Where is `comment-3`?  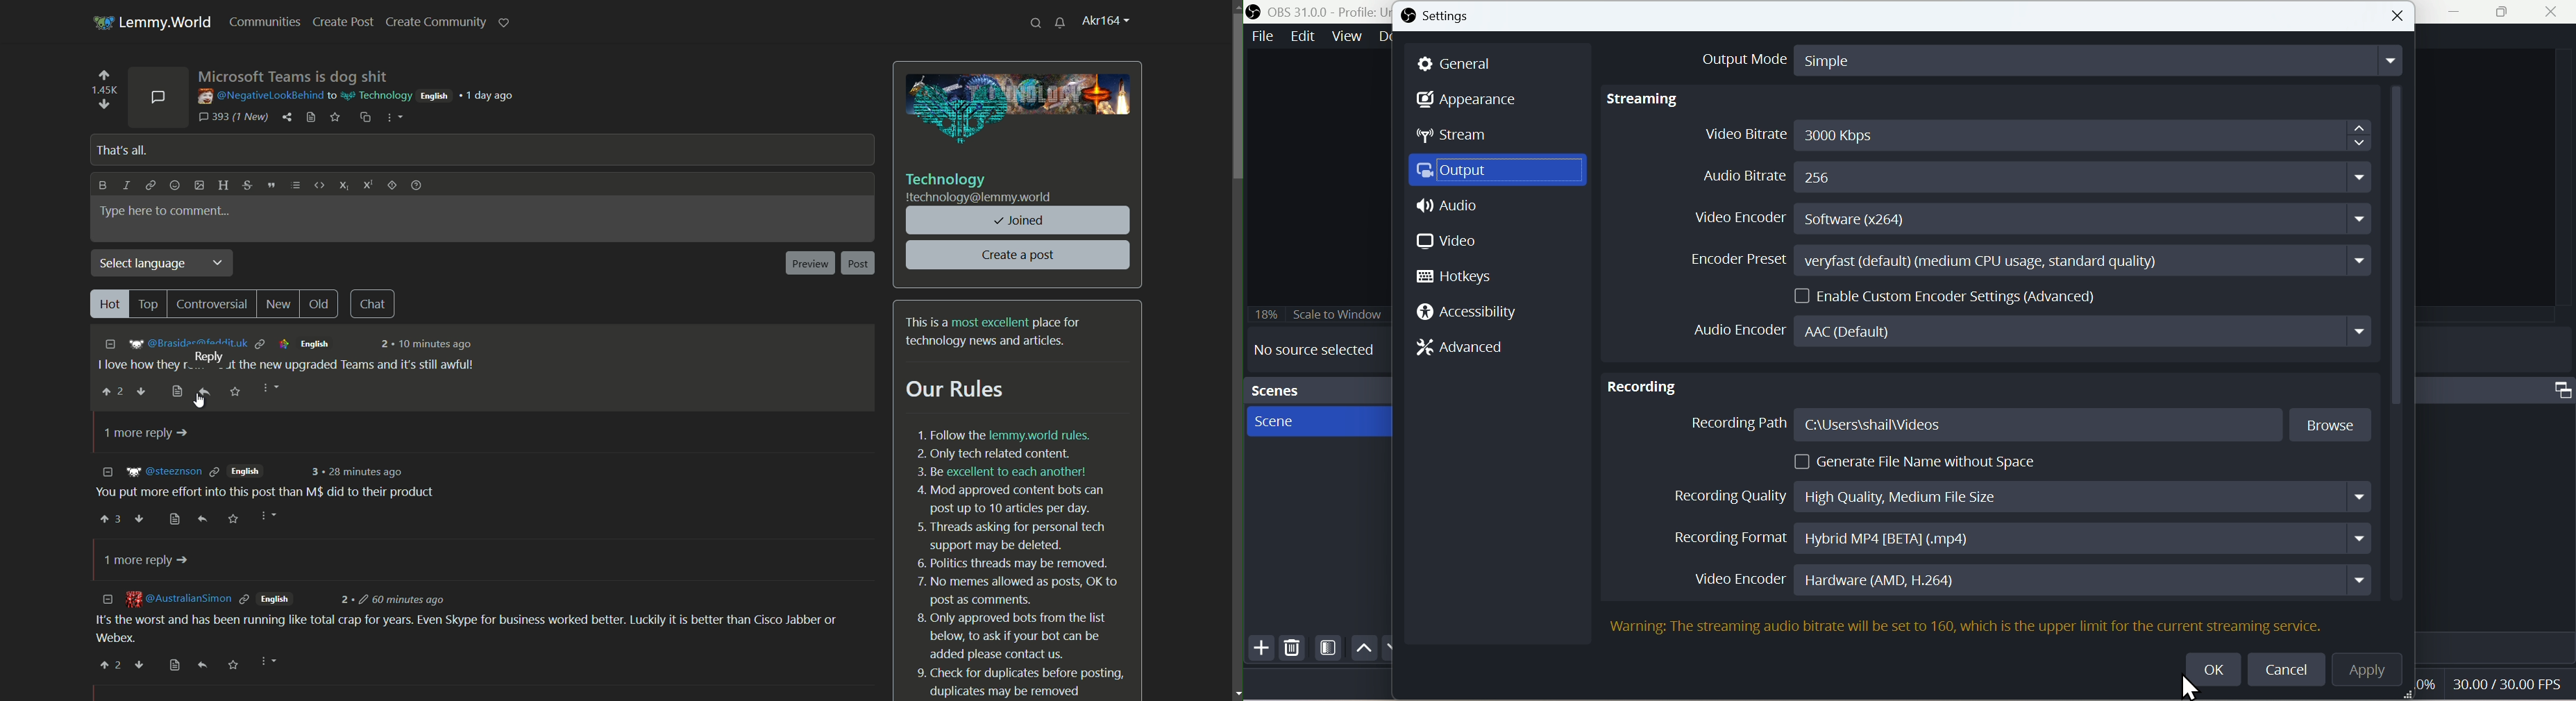
comment-3 is located at coordinates (475, 619).